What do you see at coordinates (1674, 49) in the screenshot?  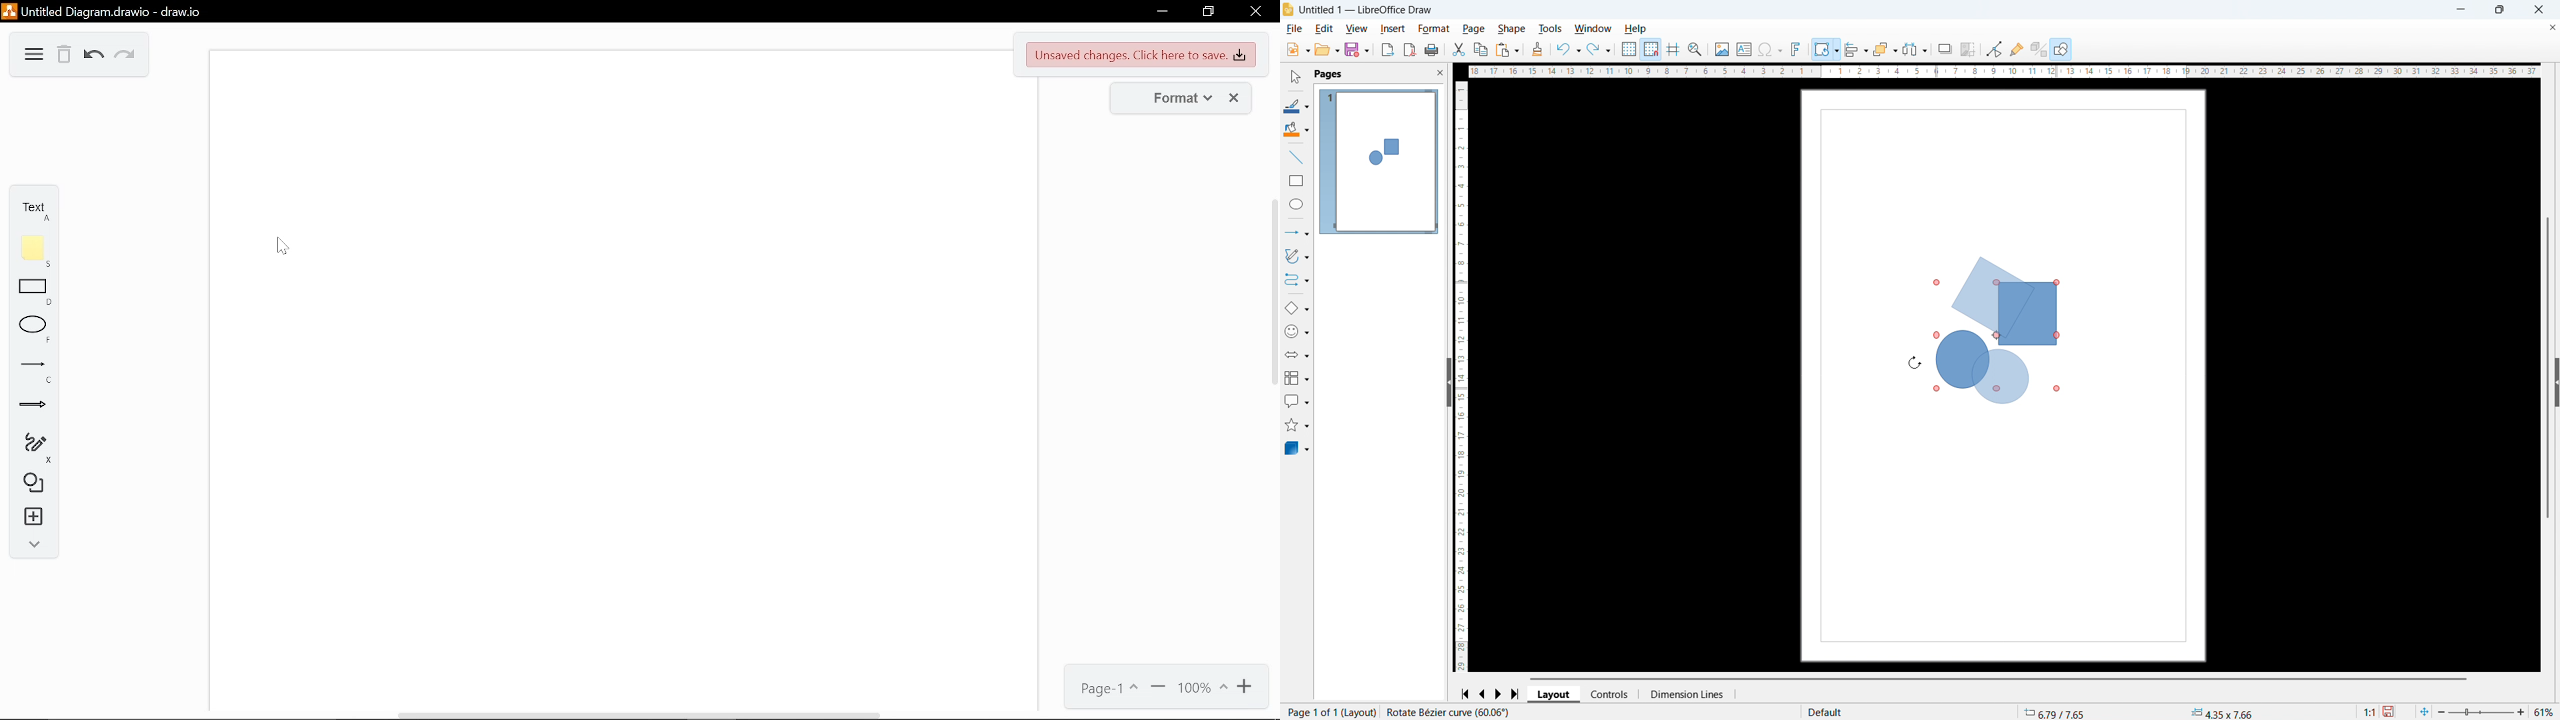 I see `Guidelines while moving ` at bounding box center [1674, 49].